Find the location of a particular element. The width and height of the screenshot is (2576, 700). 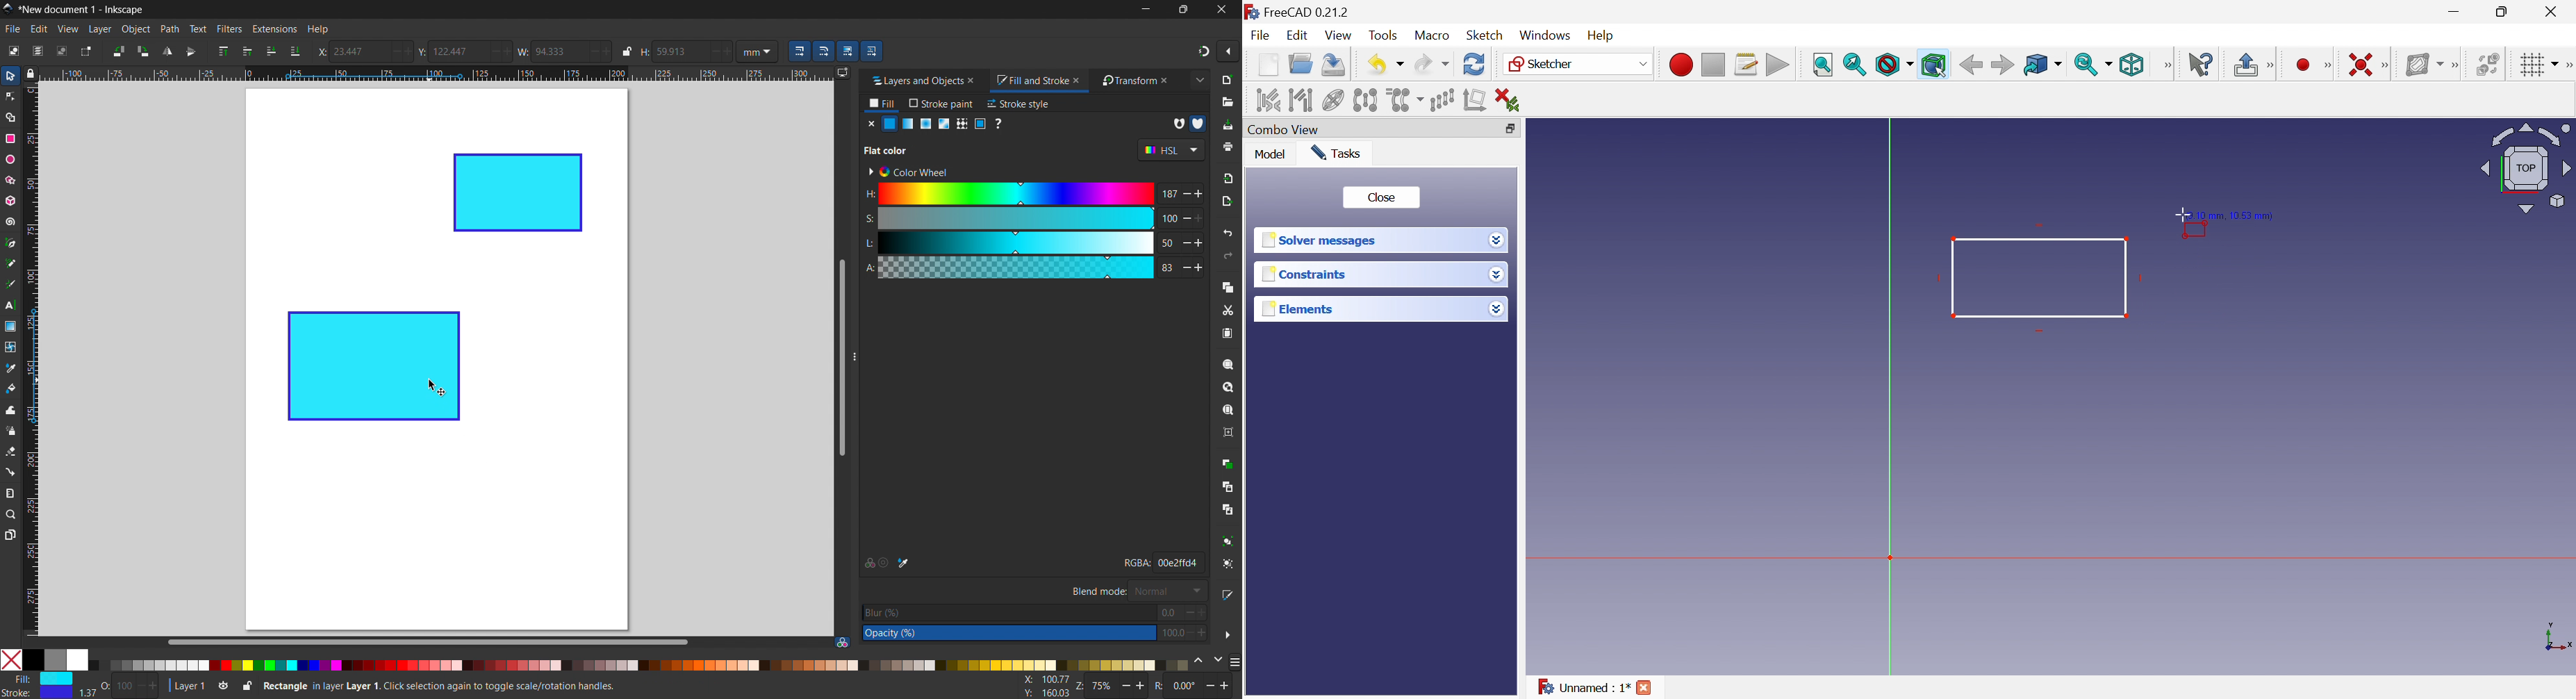

any path self-intersections or subpaths create holes in the fill is located at coordinates (1178, 124).